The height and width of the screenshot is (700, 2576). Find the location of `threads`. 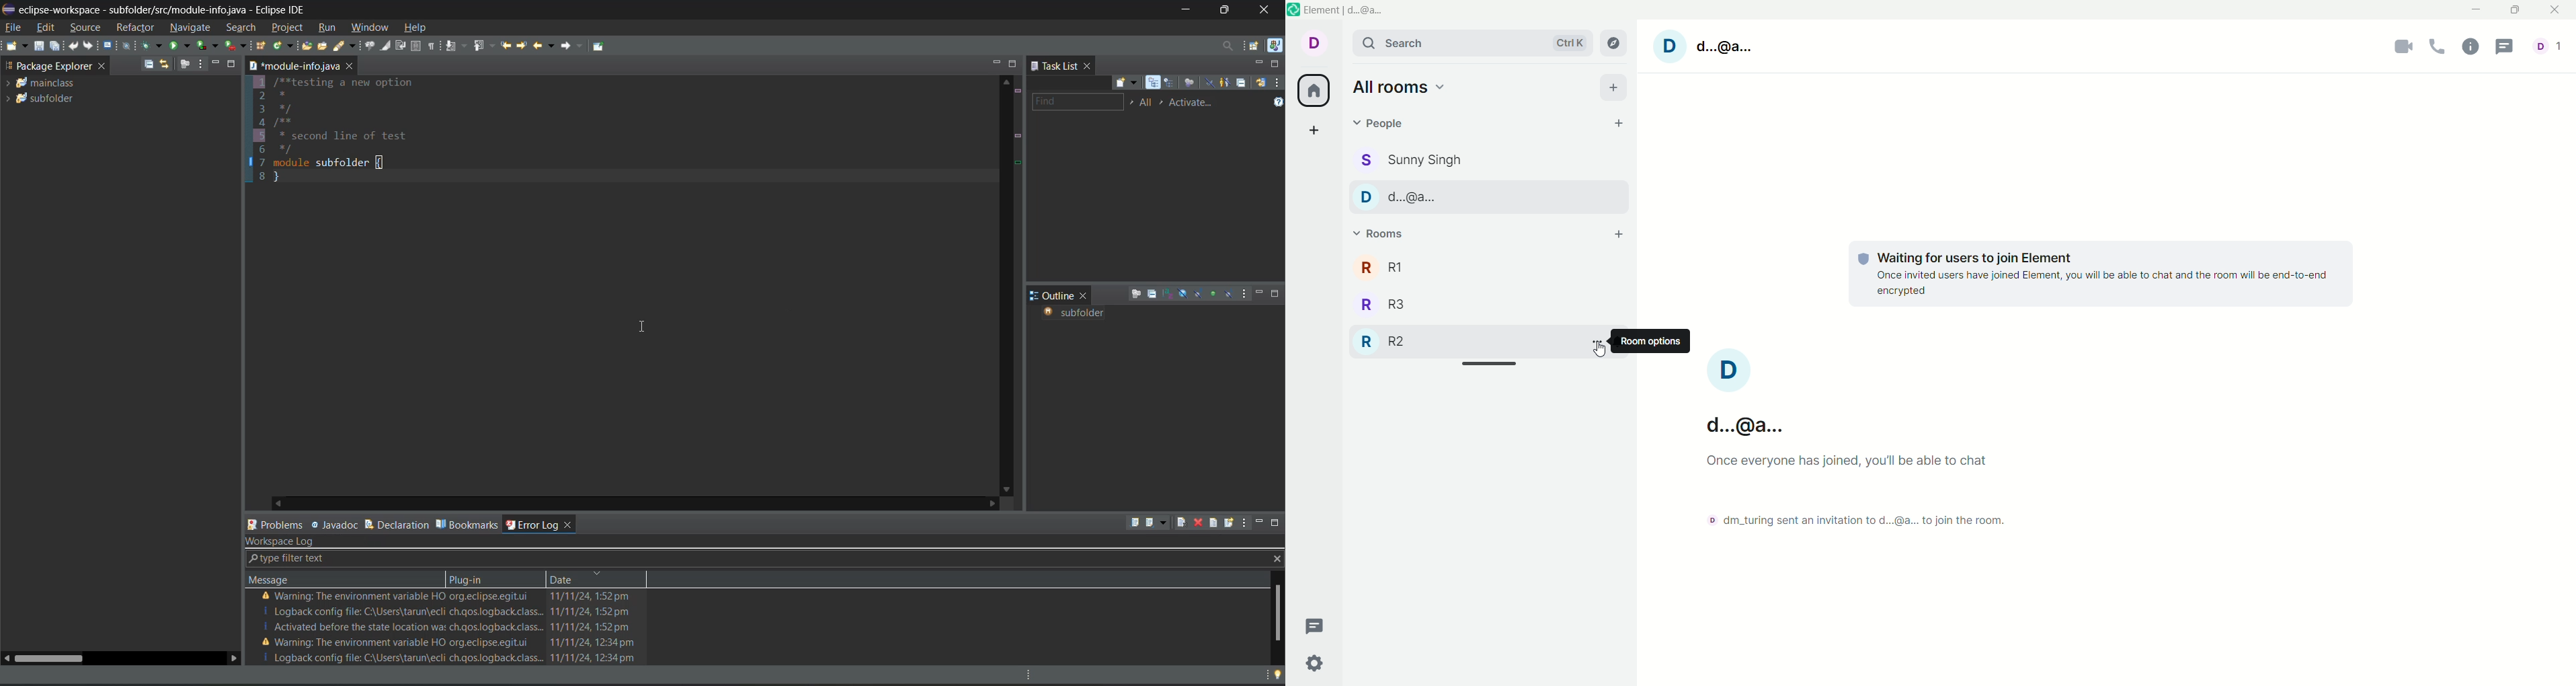

threads is located at coordinates (2502, 47).